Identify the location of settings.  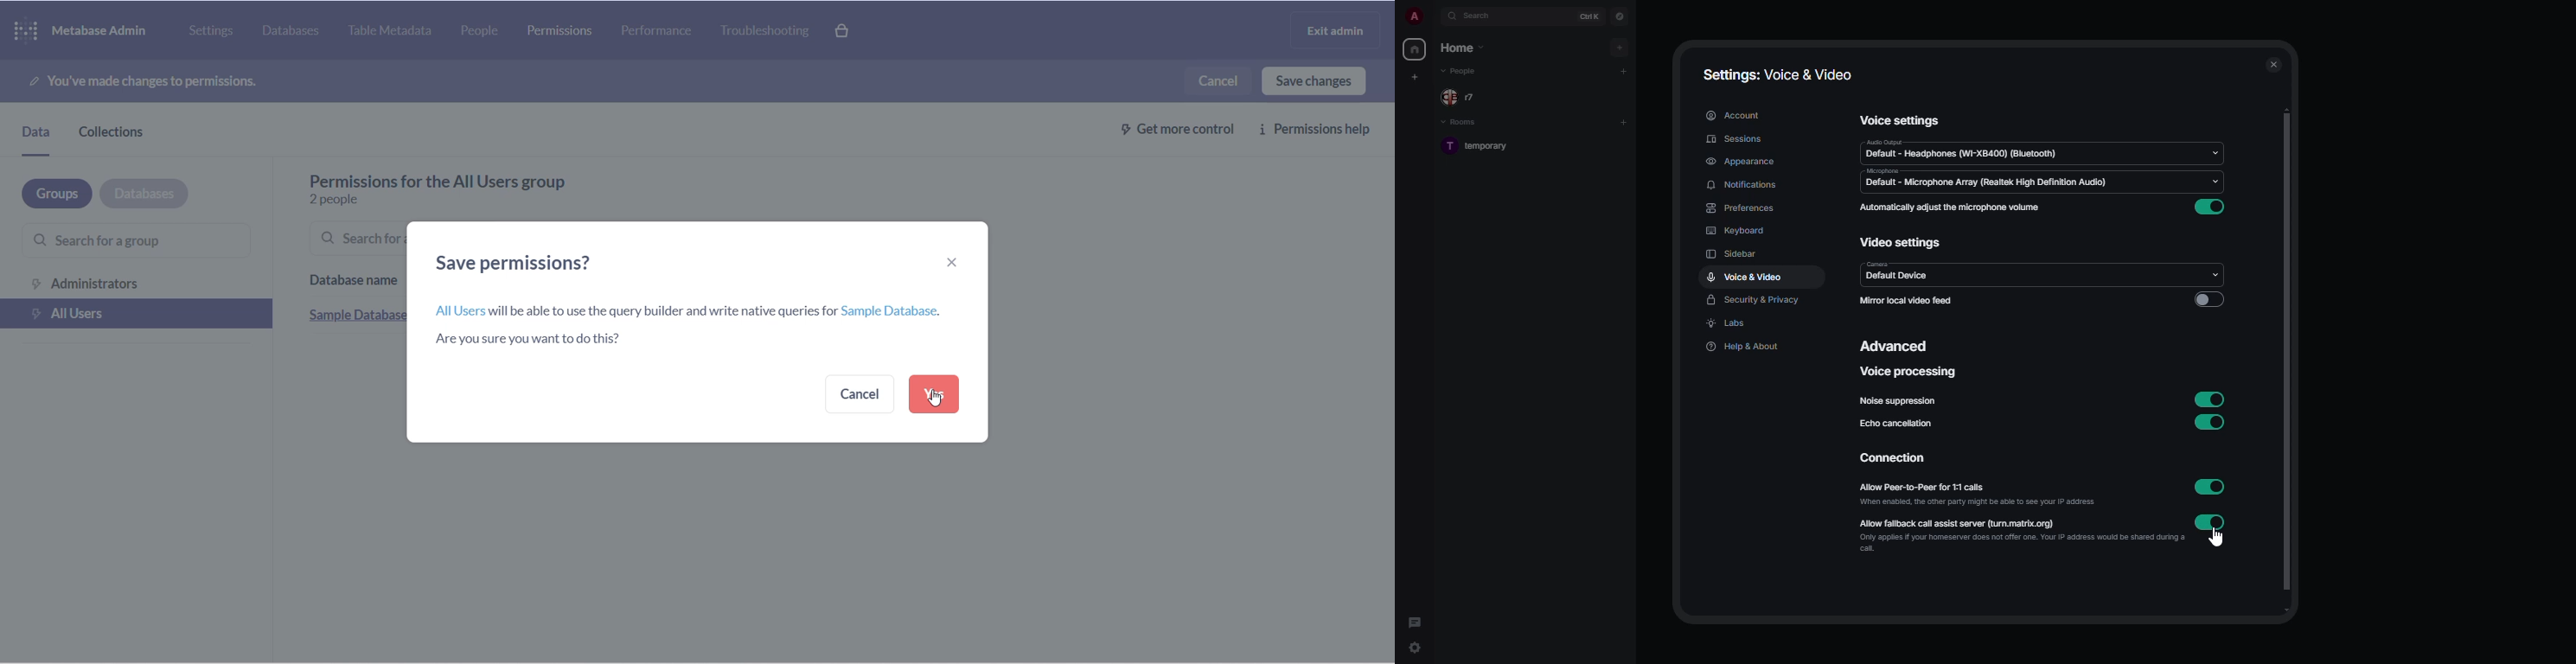
(213, 31).